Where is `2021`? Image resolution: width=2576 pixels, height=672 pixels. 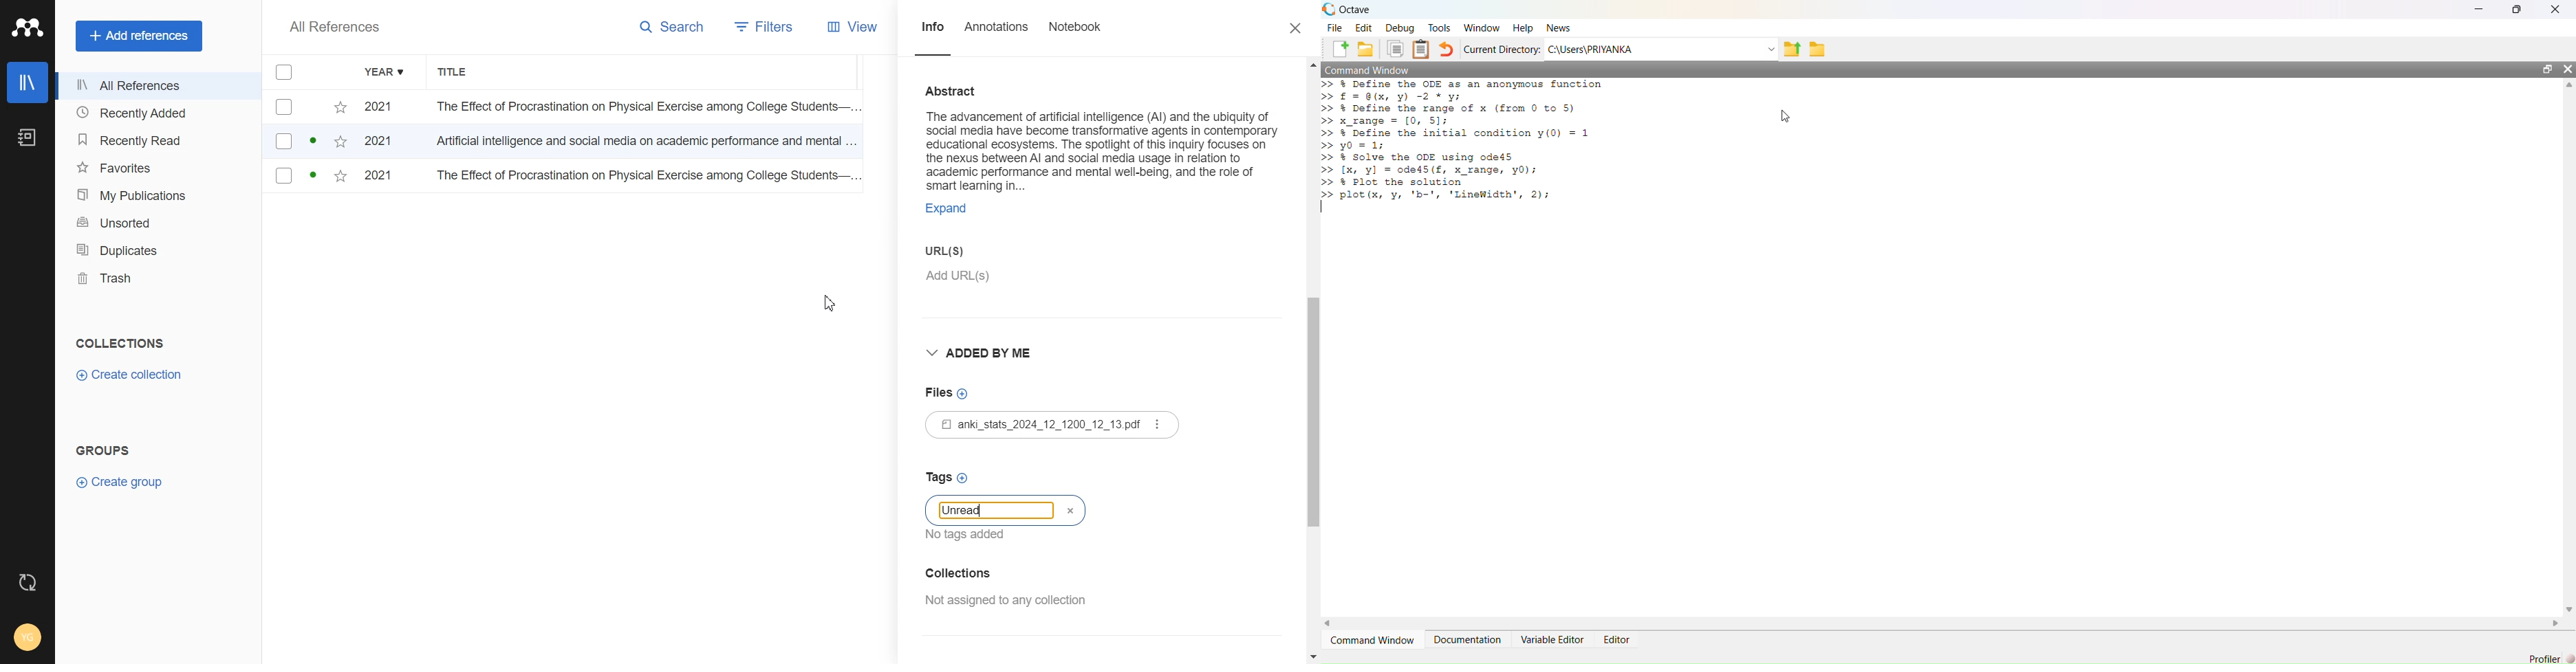
2021 is located at coordinates (384, 177).